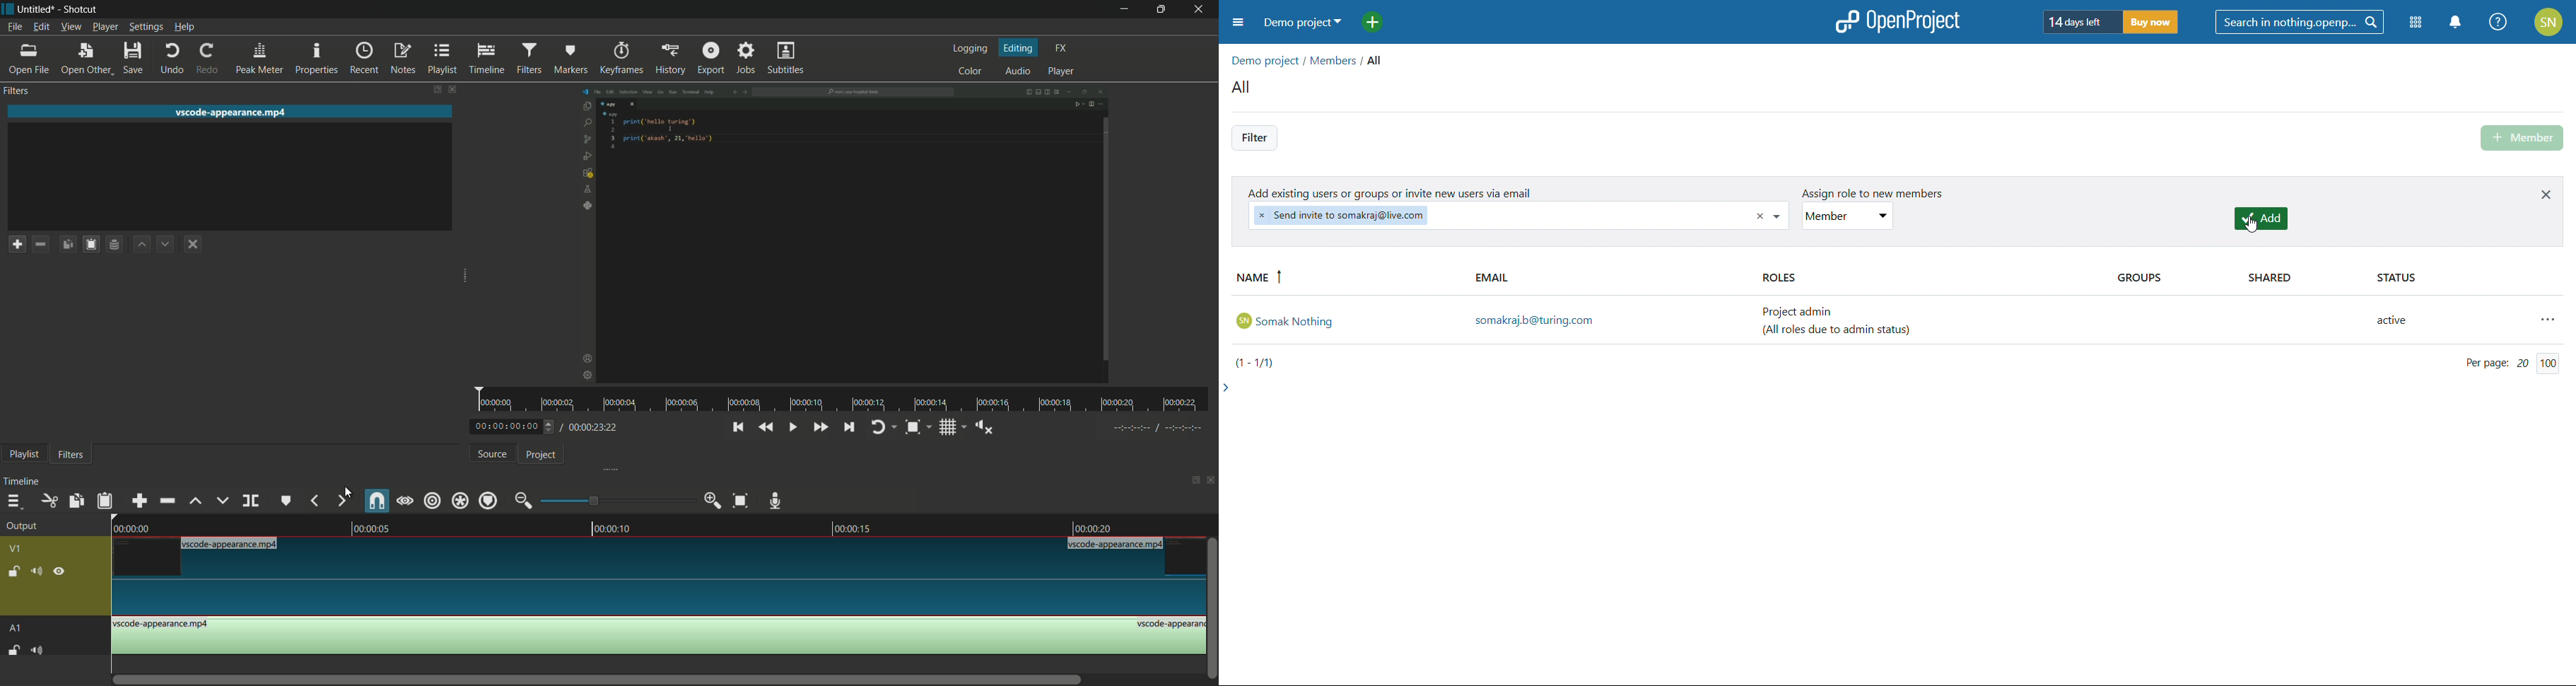 Image resolution: width=2576 pixels, height=700 pixels. Describe the element at coordinates (15, 651) in the screenshot. I see `lock` at that location.